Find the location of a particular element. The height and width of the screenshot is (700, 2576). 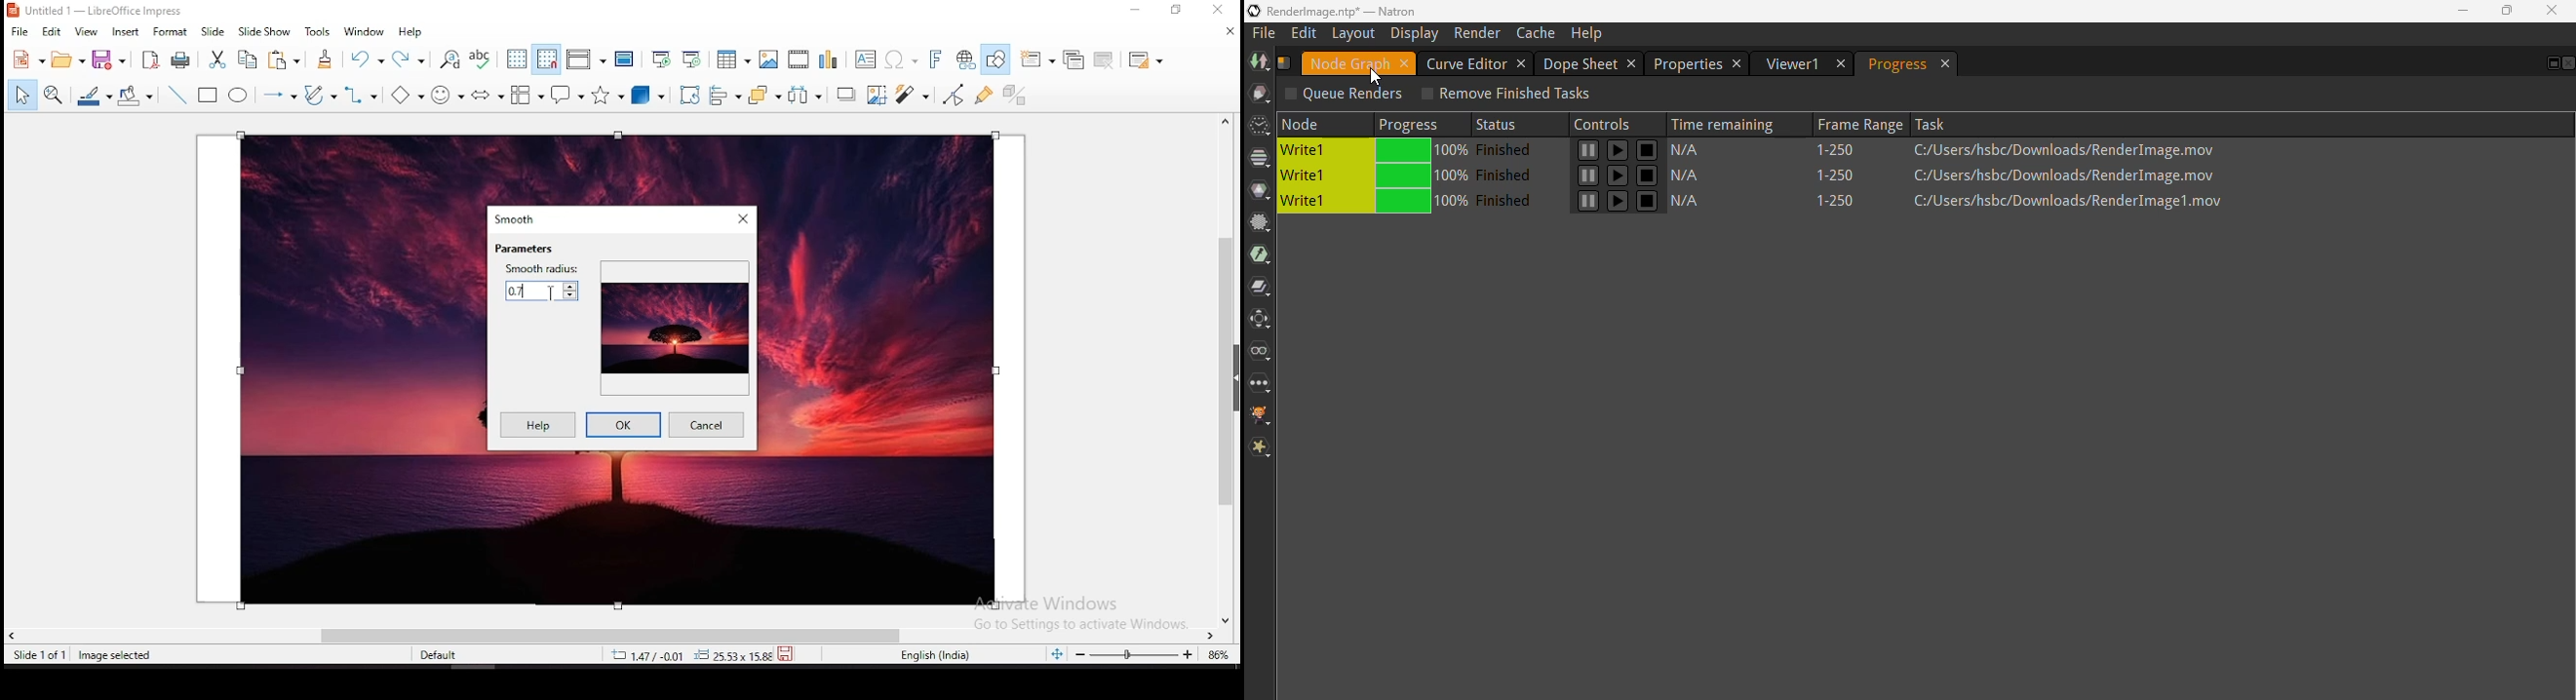

12.40/4.25 is located at coordinates (650, 655).